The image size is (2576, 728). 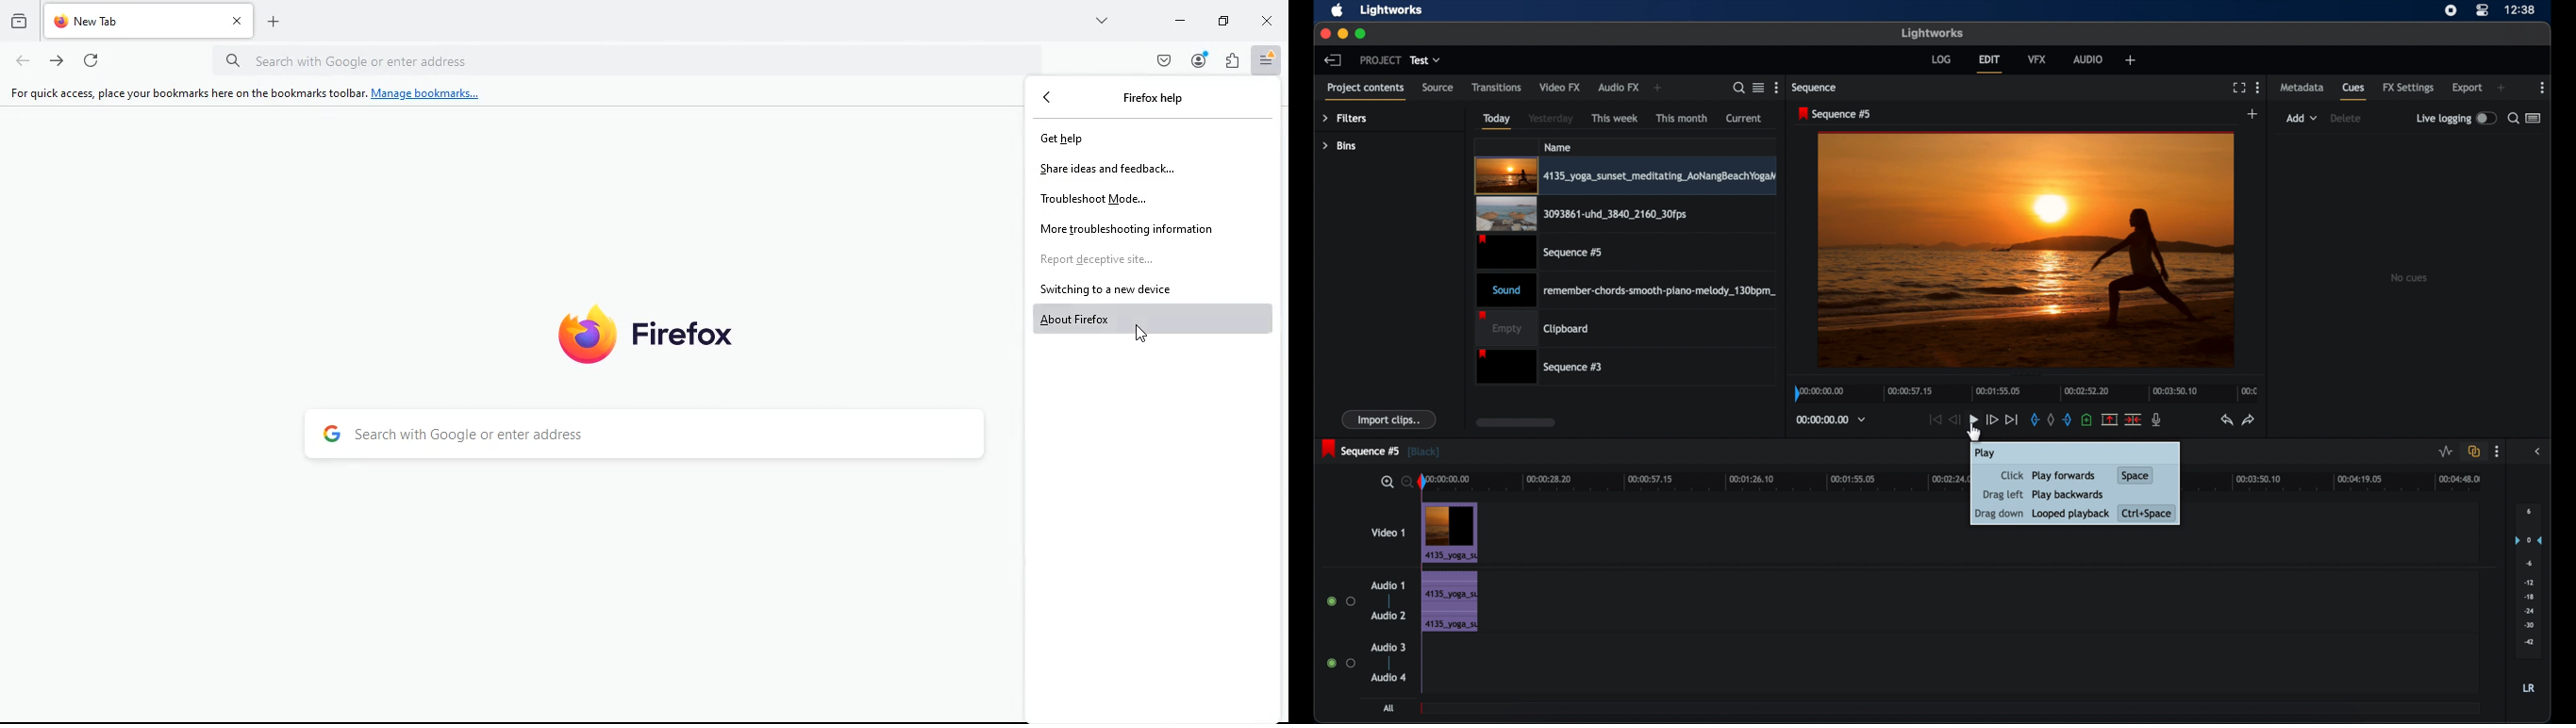 What do you see at coordinates (1054, 99) in the screenshot?
I see `back` at bounding box center [1054, 99].